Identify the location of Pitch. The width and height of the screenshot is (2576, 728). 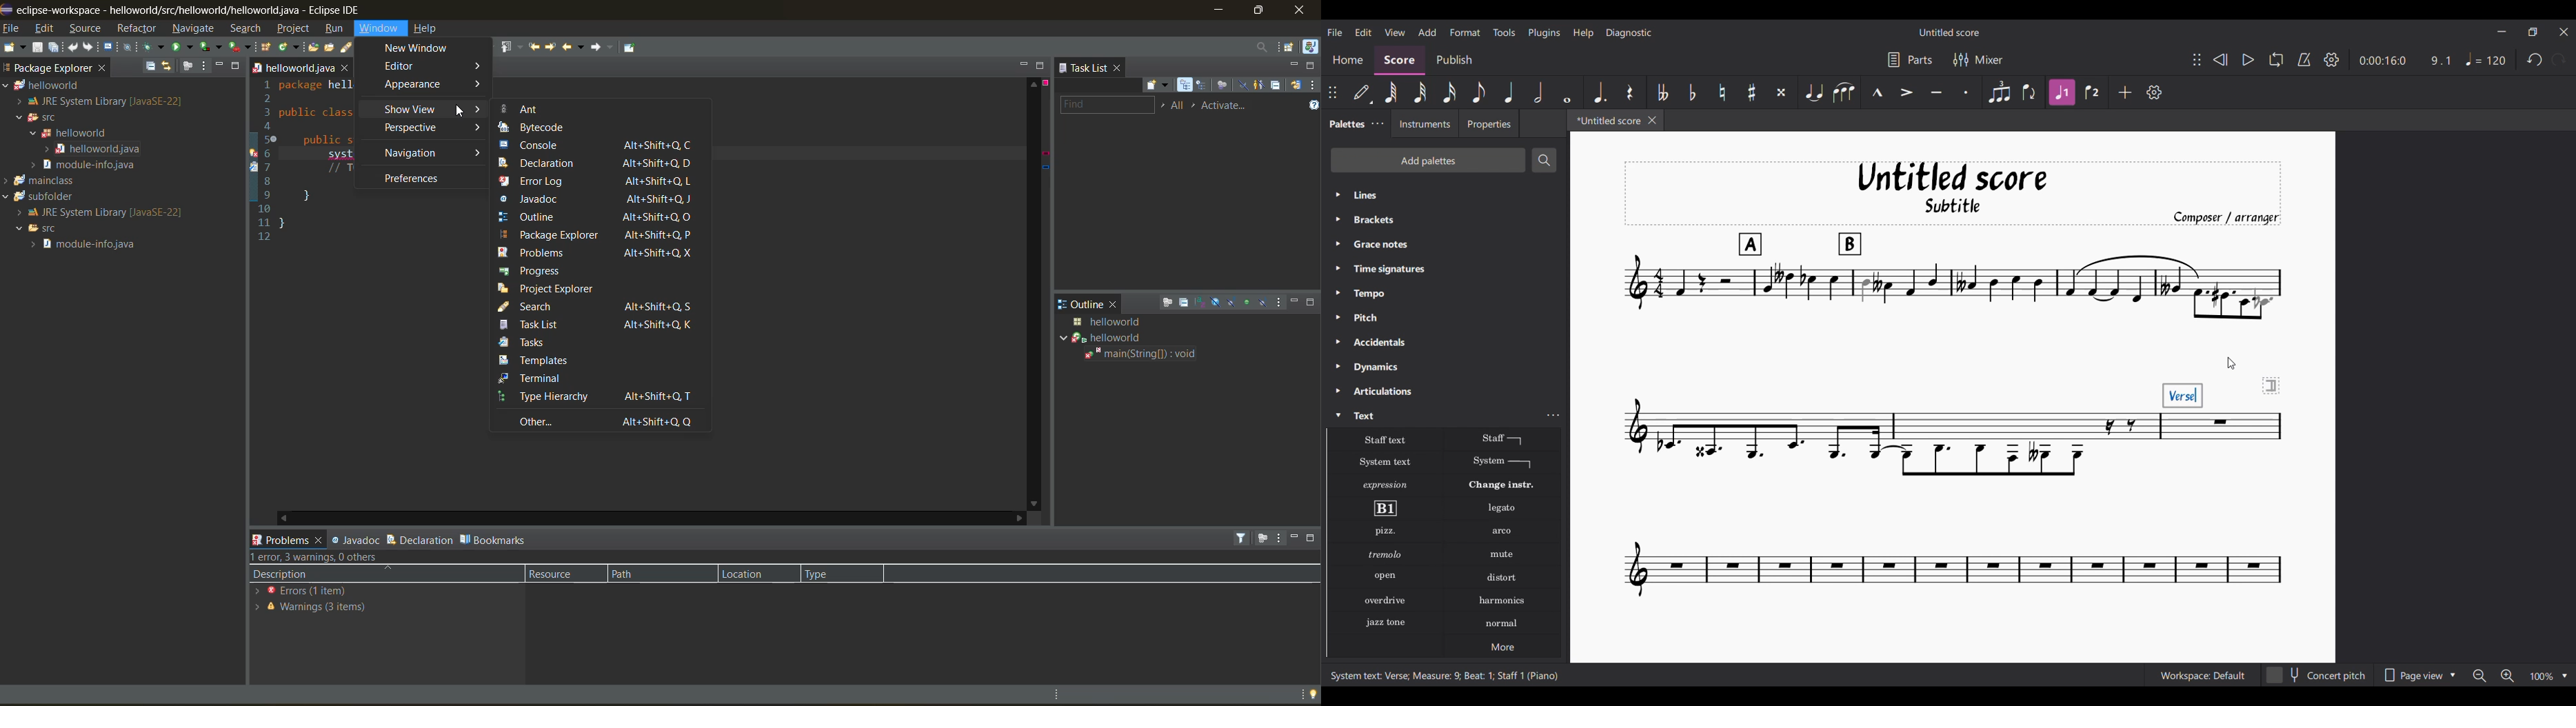
(1445, 317).